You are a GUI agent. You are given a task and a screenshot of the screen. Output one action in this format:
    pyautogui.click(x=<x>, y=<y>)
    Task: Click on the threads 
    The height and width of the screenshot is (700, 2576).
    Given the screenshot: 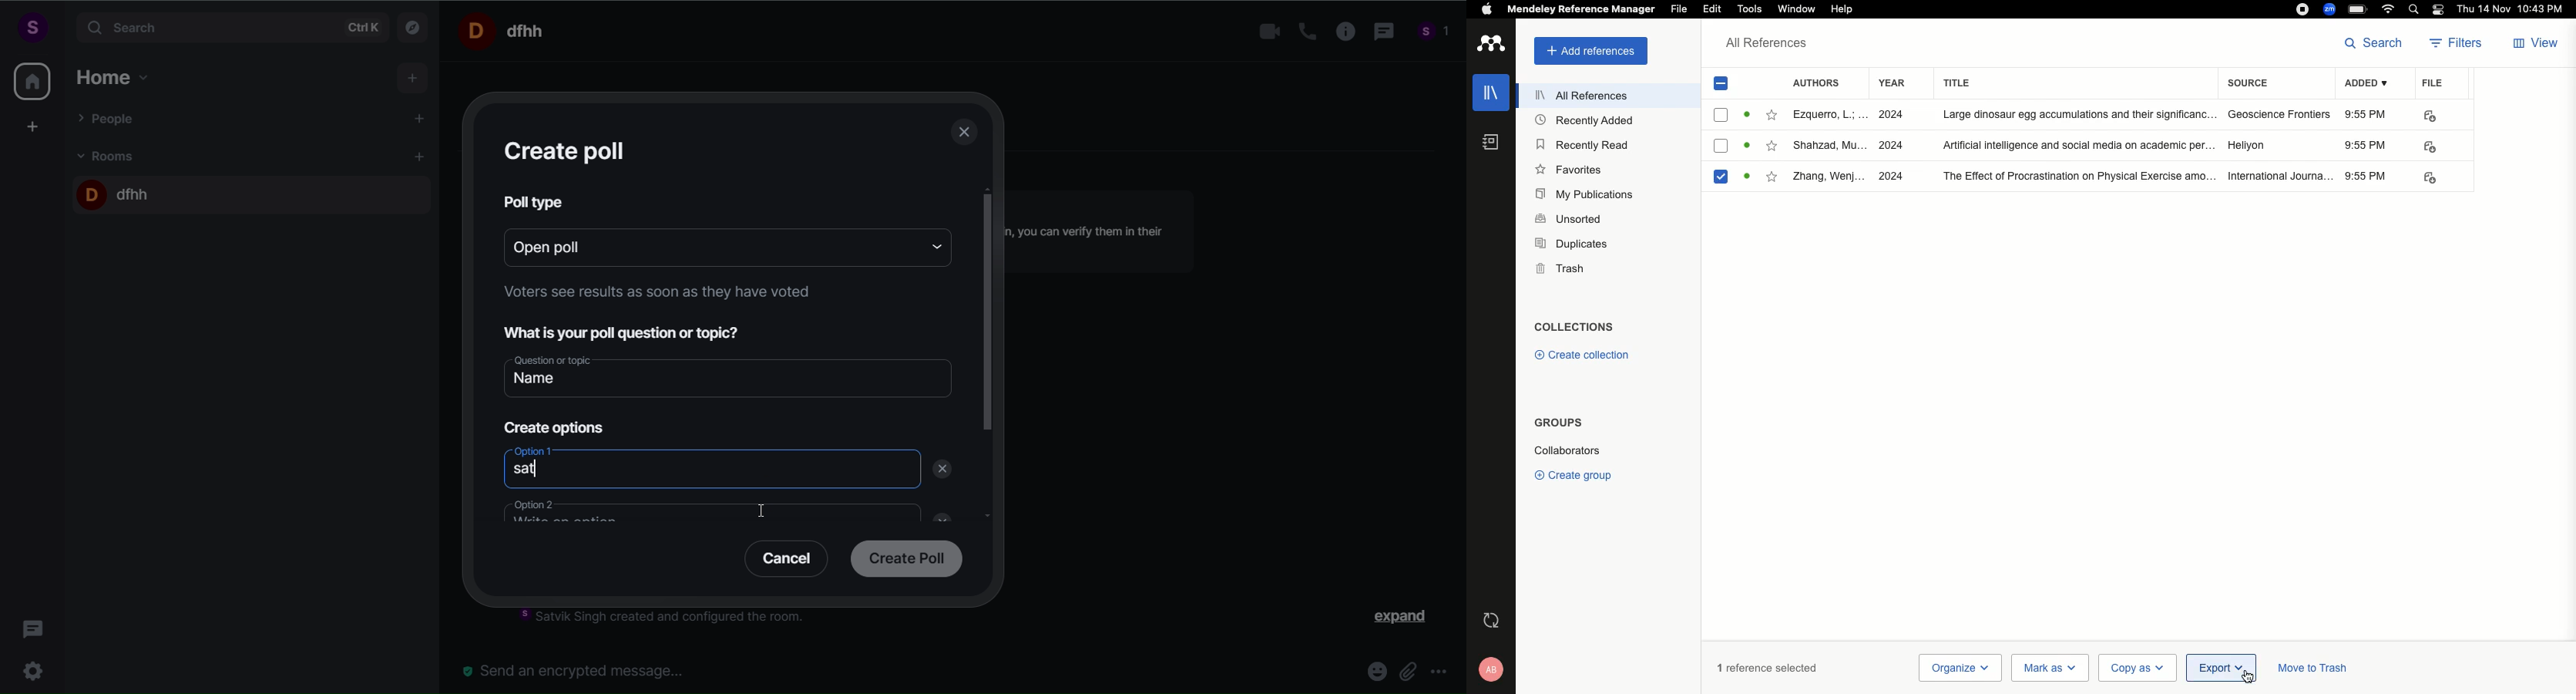 What is the action you would take?
    pyautogui.click(x=34, y=624)
    